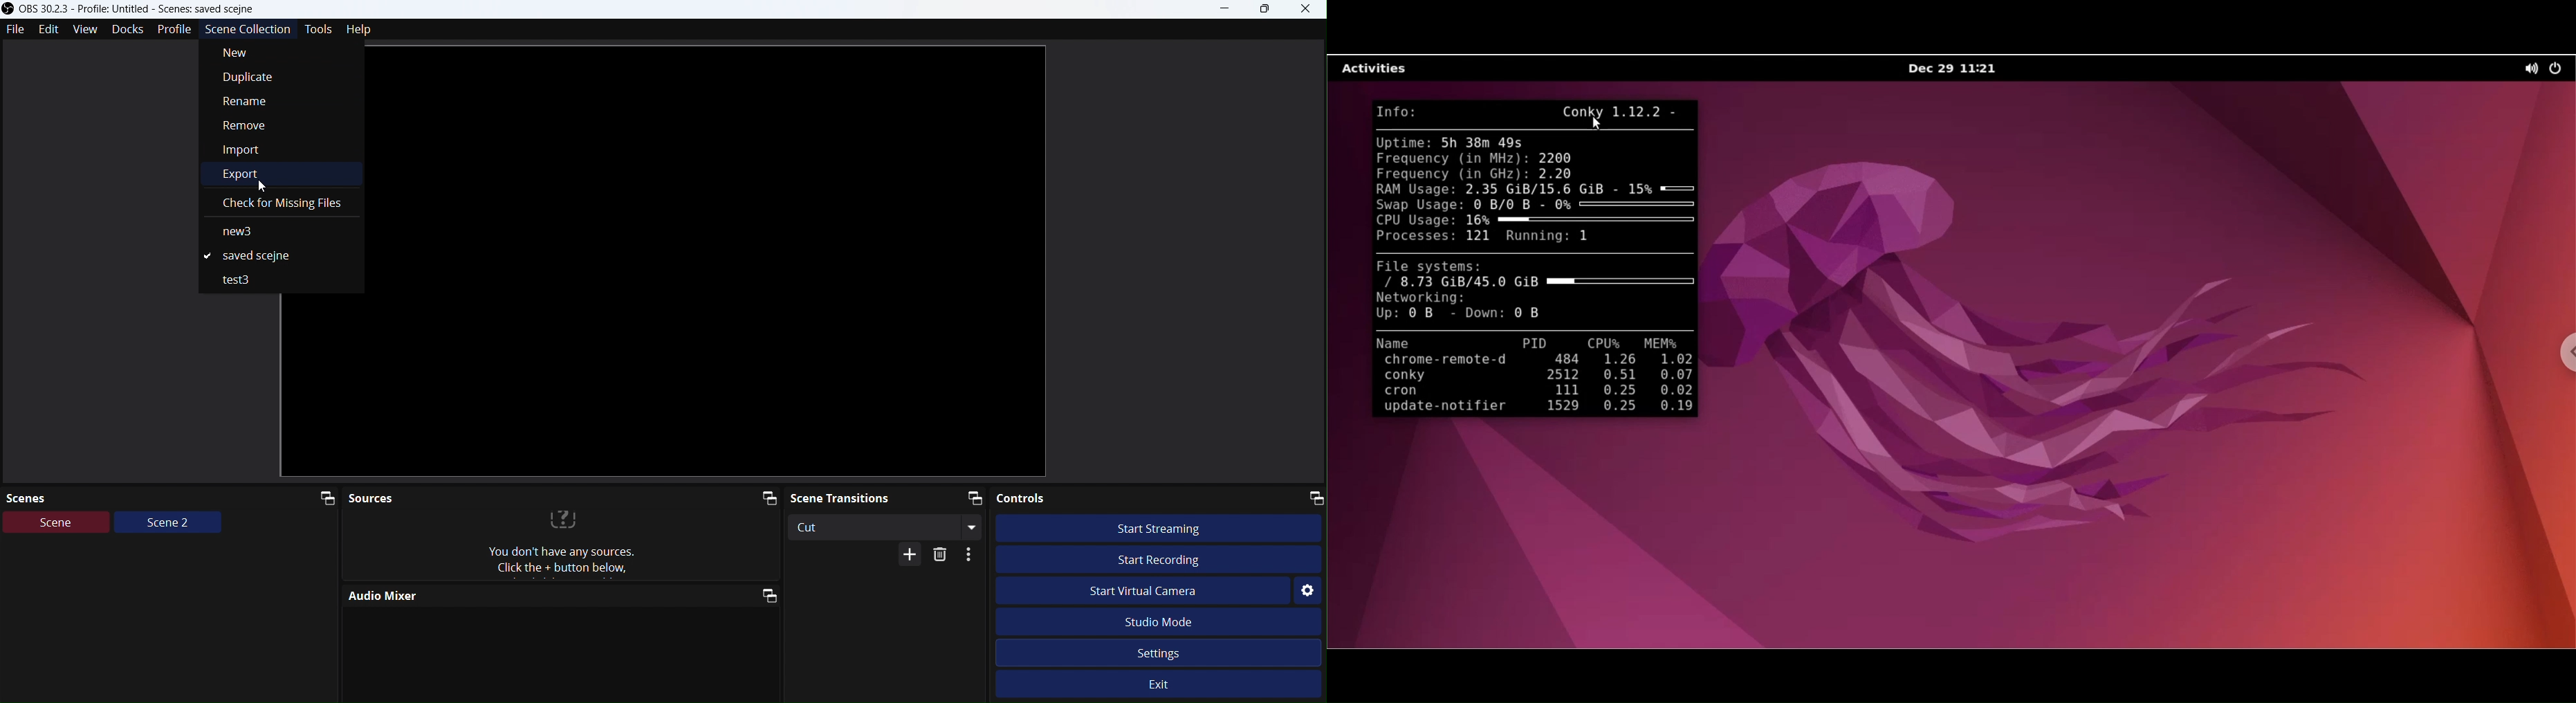 This screenshot has width=2576, height=728. What do you see at coordinates (264, 103) in the screenshot?
I see `Rename` at bounding box center [264, 103].